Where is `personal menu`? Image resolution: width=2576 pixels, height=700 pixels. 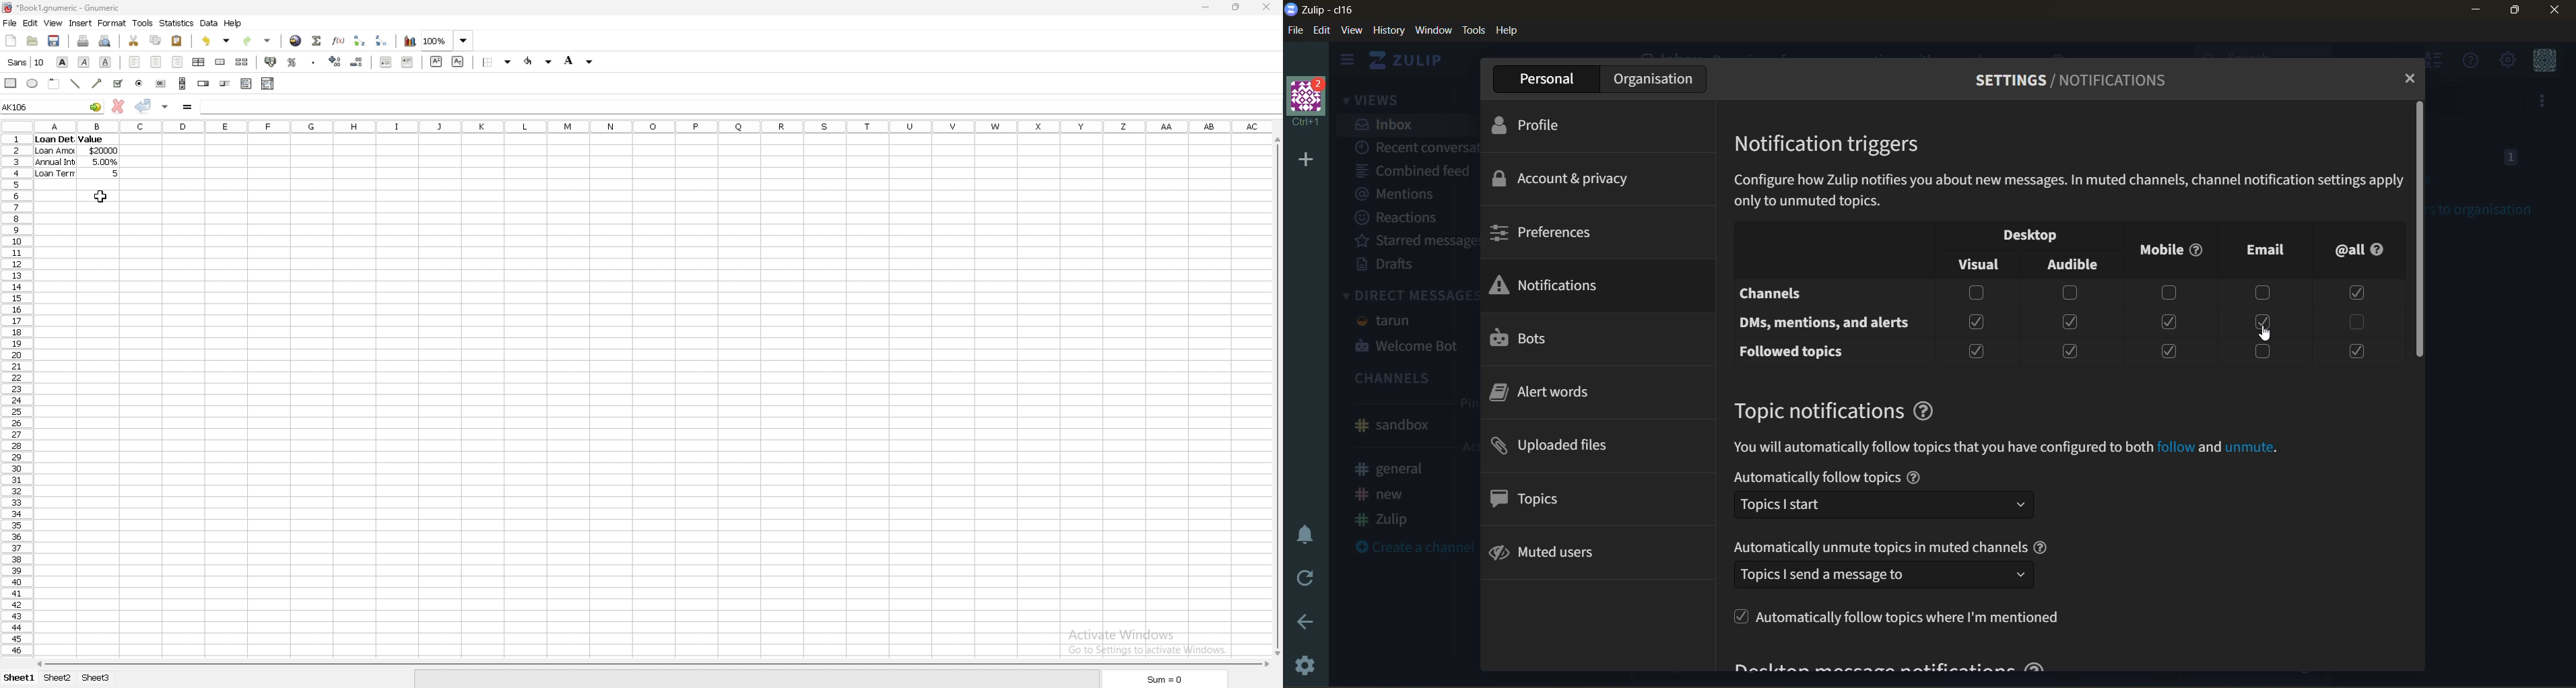 personal menu is located at coordinates (2547, 61).